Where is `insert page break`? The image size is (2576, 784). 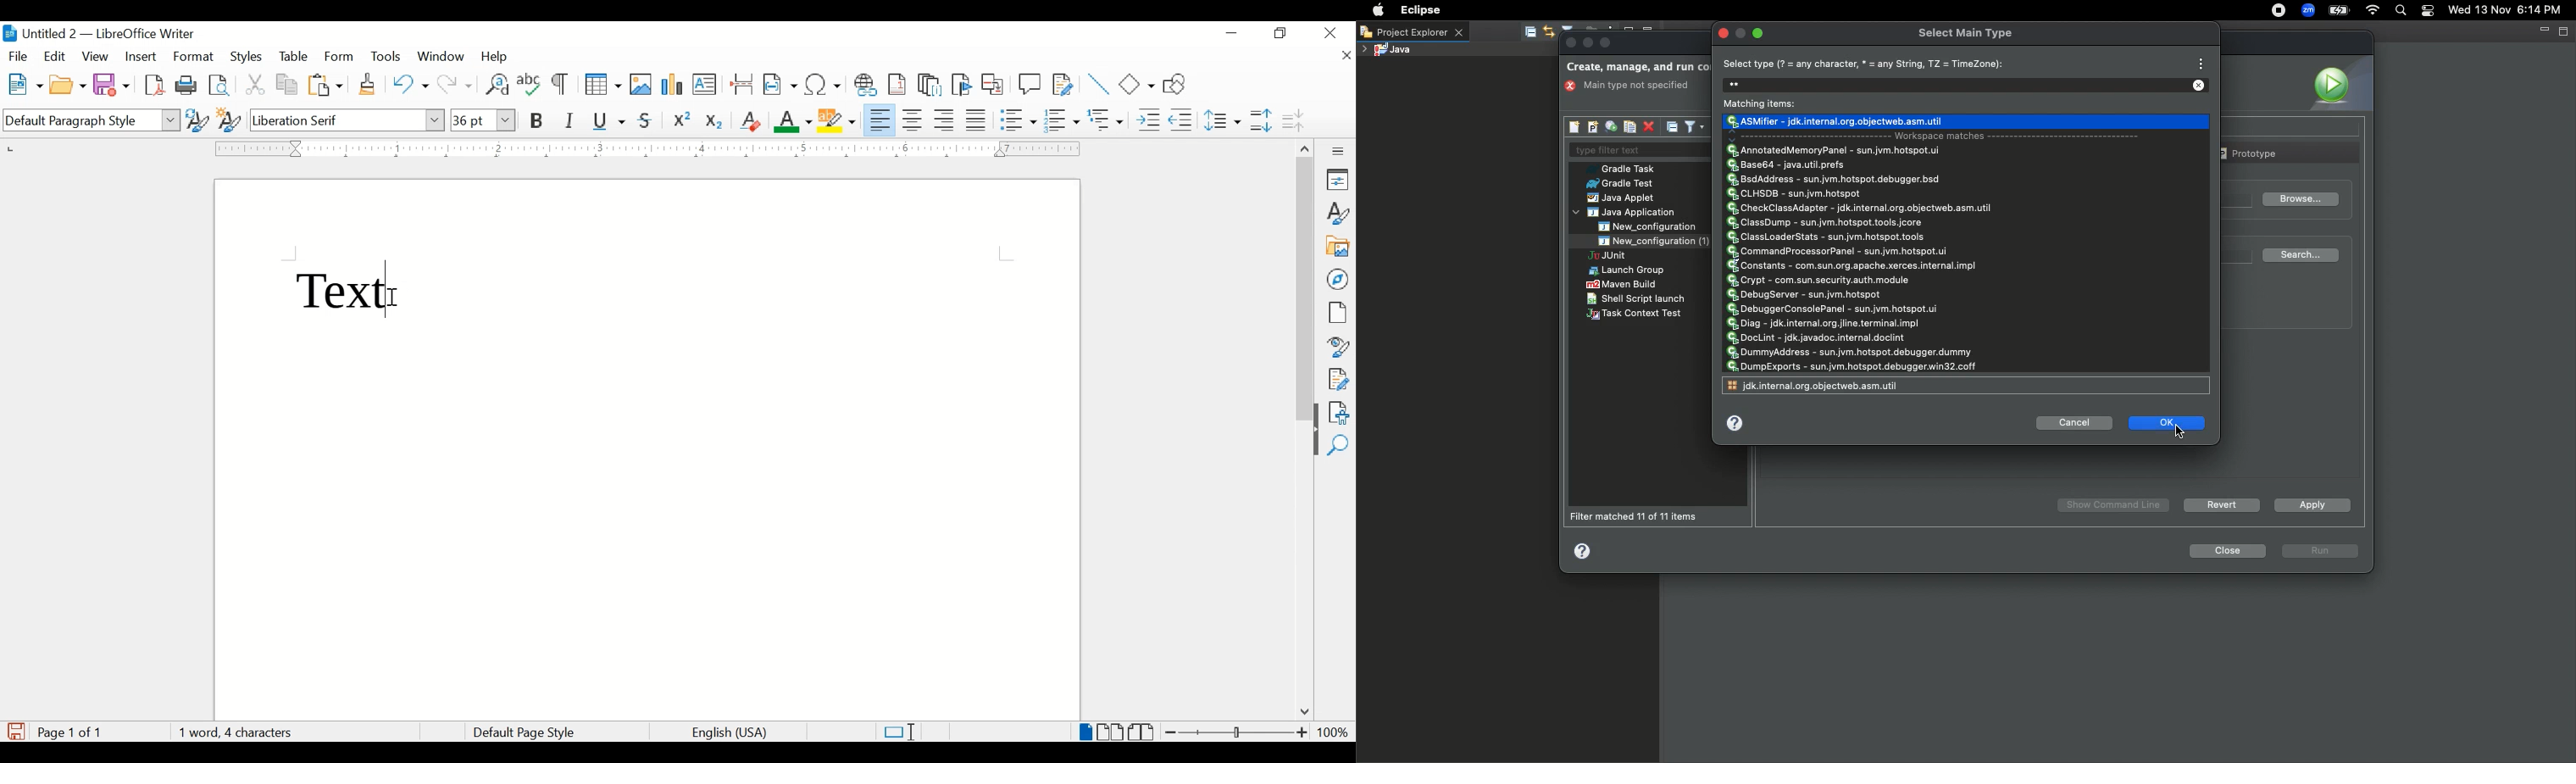
insert page break is located at coordinates (741, 83).